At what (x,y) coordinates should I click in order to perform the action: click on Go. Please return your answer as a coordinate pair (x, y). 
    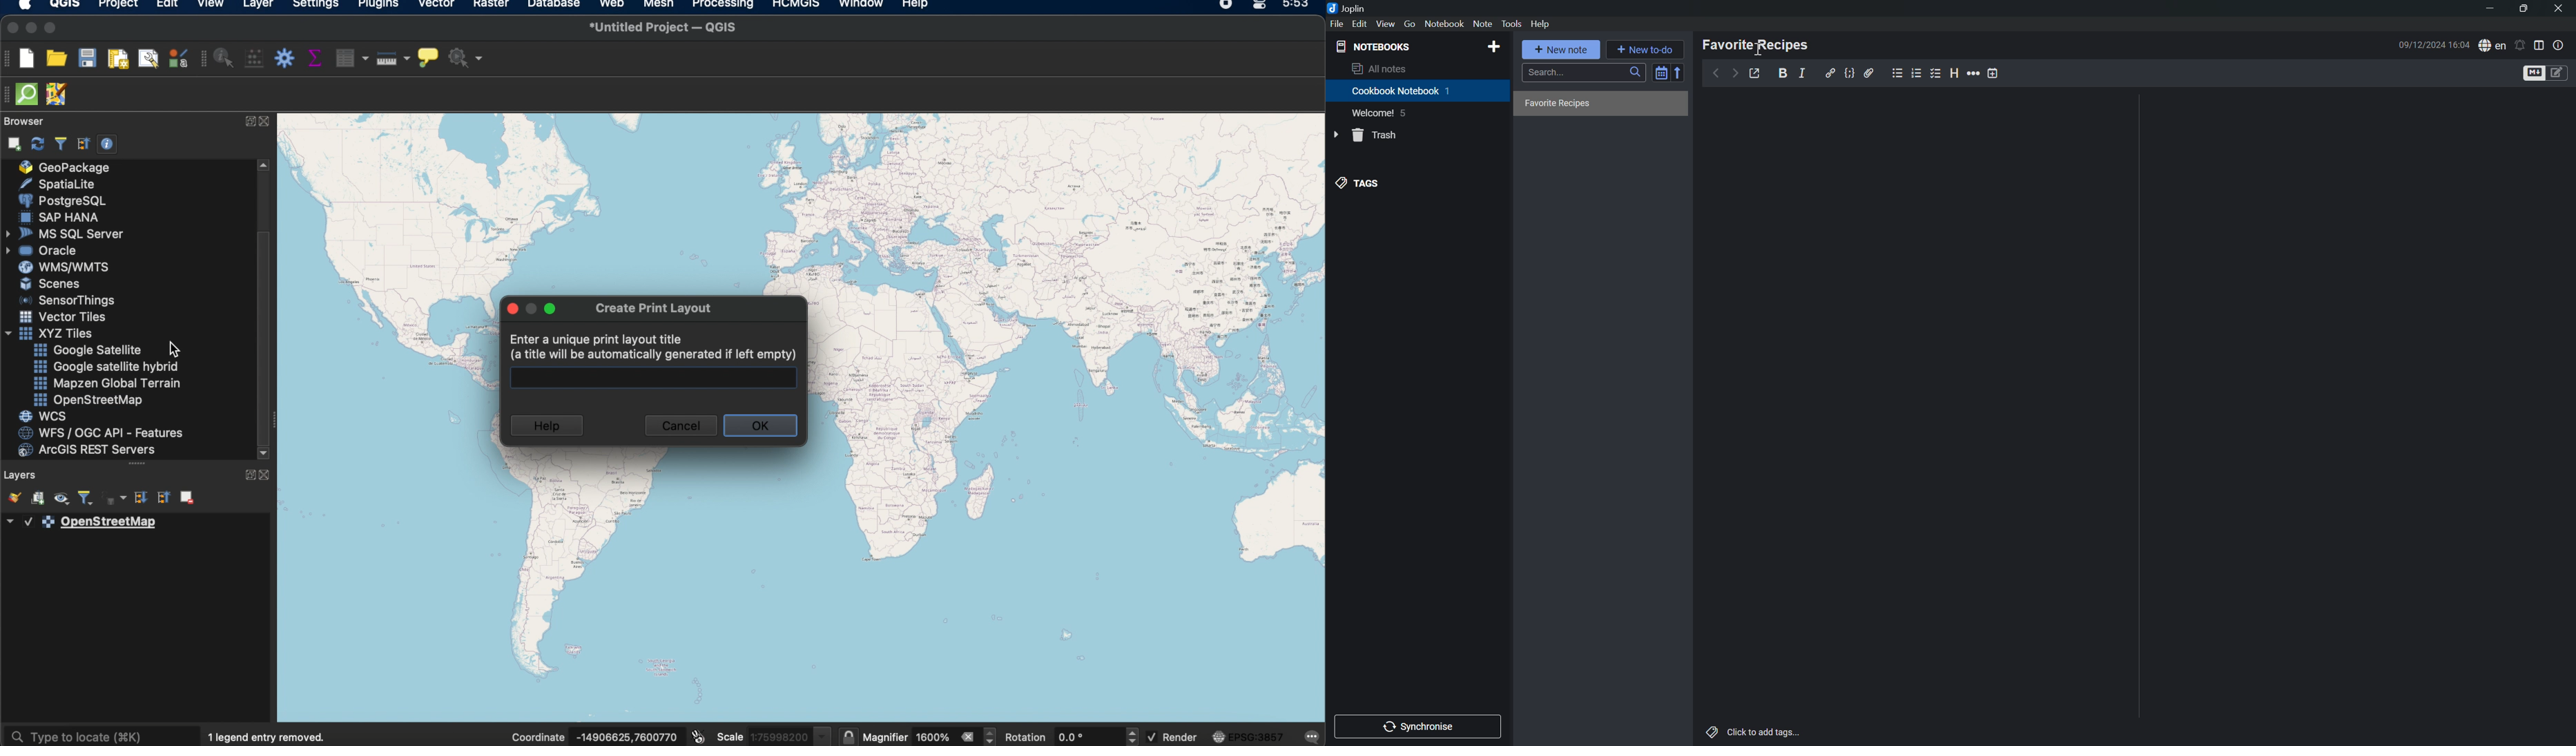
    Looking at the image, I should click on (1411, 24).